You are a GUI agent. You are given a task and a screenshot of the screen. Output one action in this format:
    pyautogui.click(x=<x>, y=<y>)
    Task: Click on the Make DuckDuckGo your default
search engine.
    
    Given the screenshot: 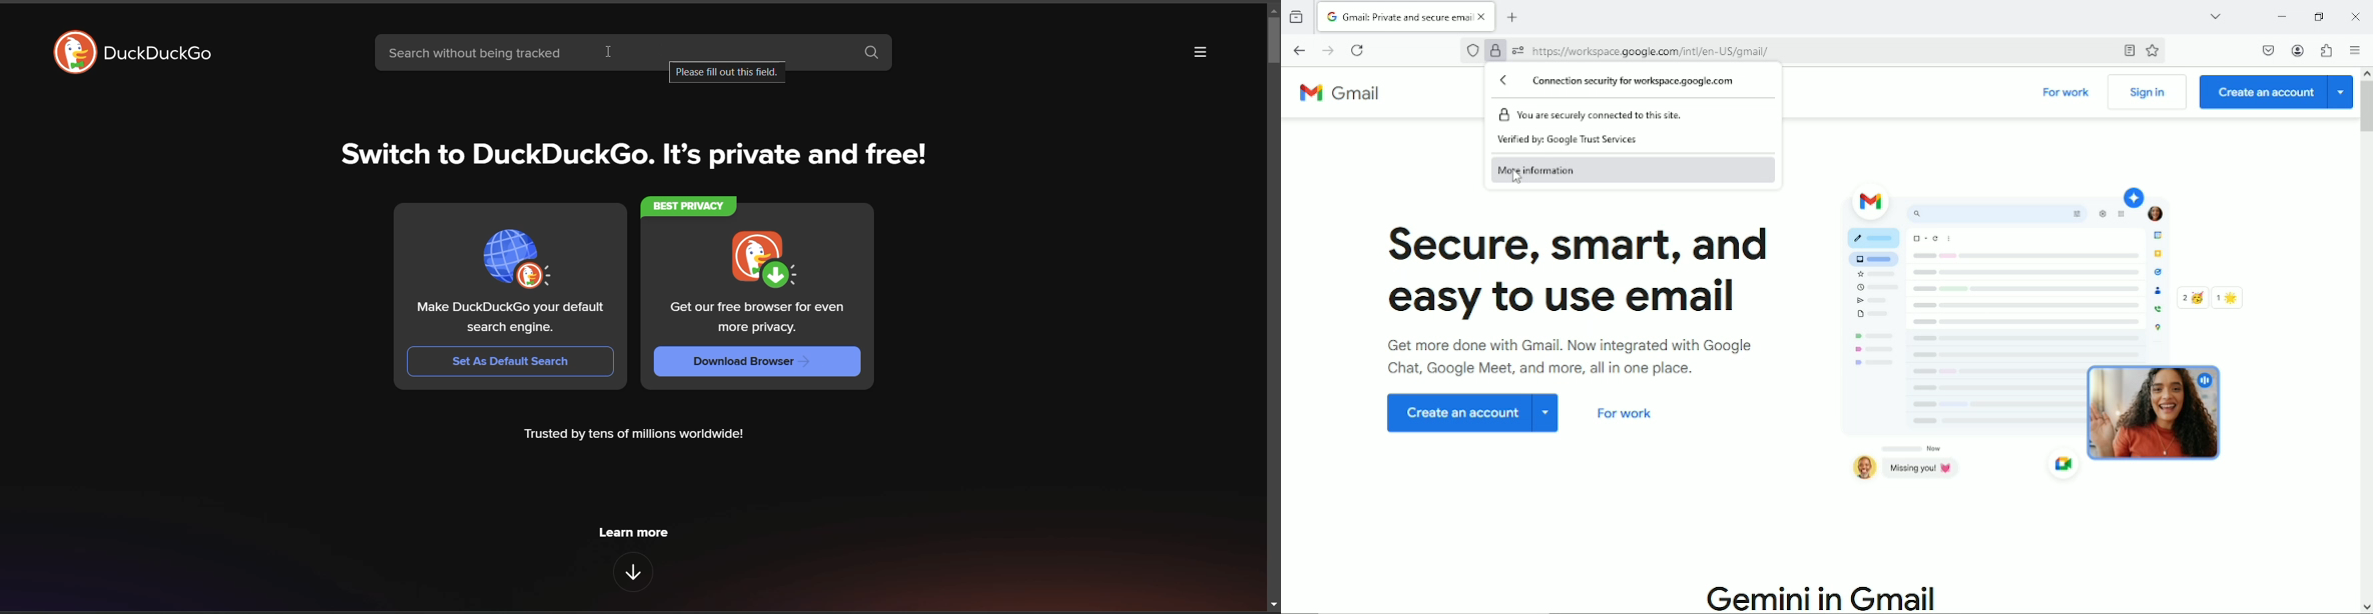 What is the action you would take?
    pyautogui.click(x=516, y=320)
    